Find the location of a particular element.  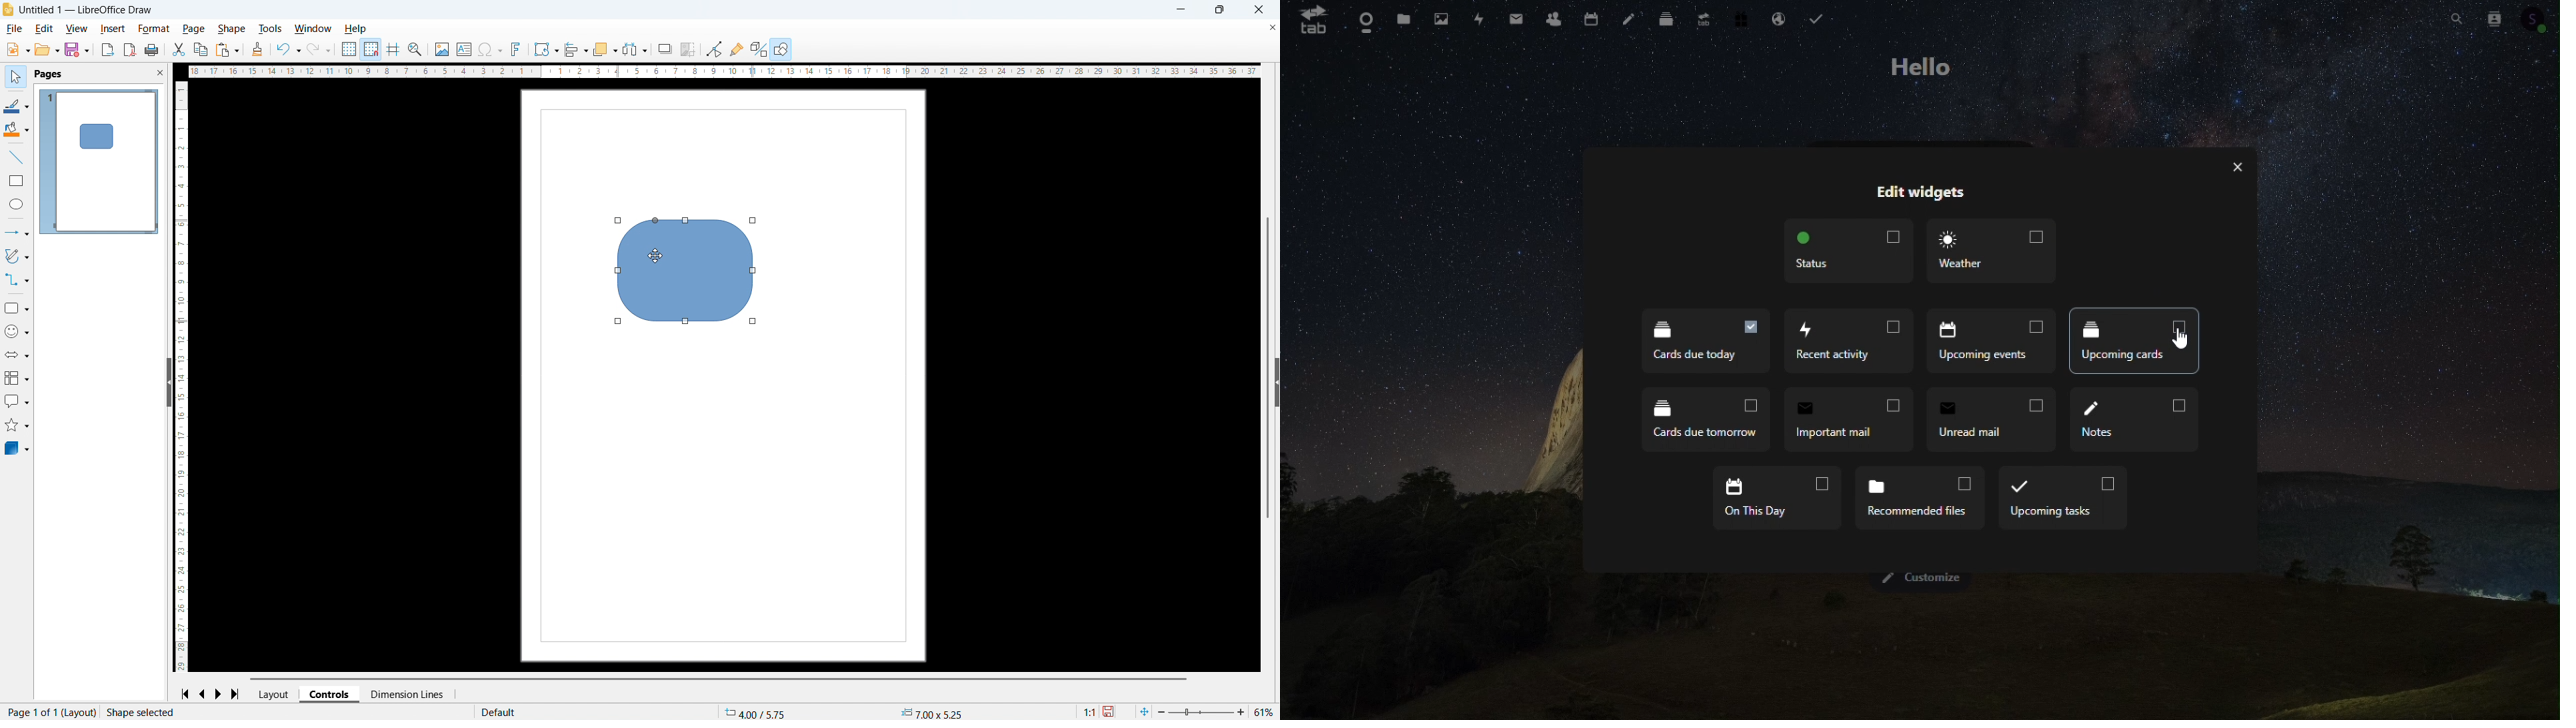

Weather is located at coordinates (1993, 252).